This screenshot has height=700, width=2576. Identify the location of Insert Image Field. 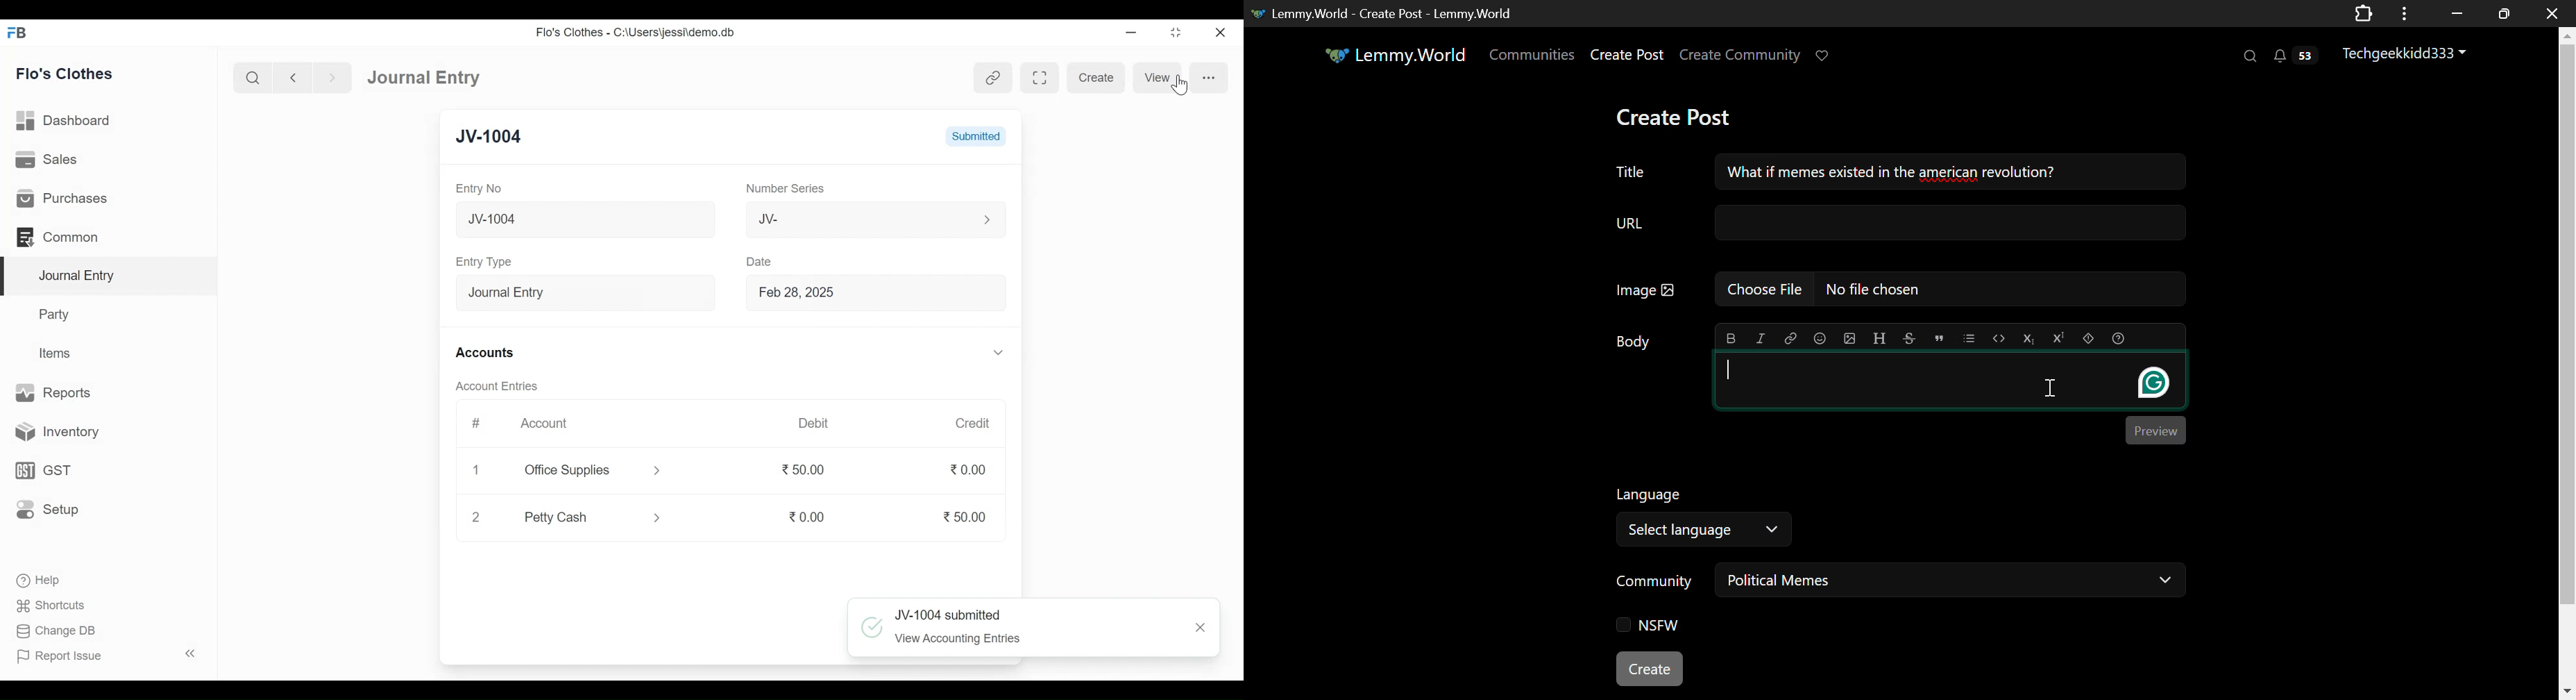
(1893, 289).